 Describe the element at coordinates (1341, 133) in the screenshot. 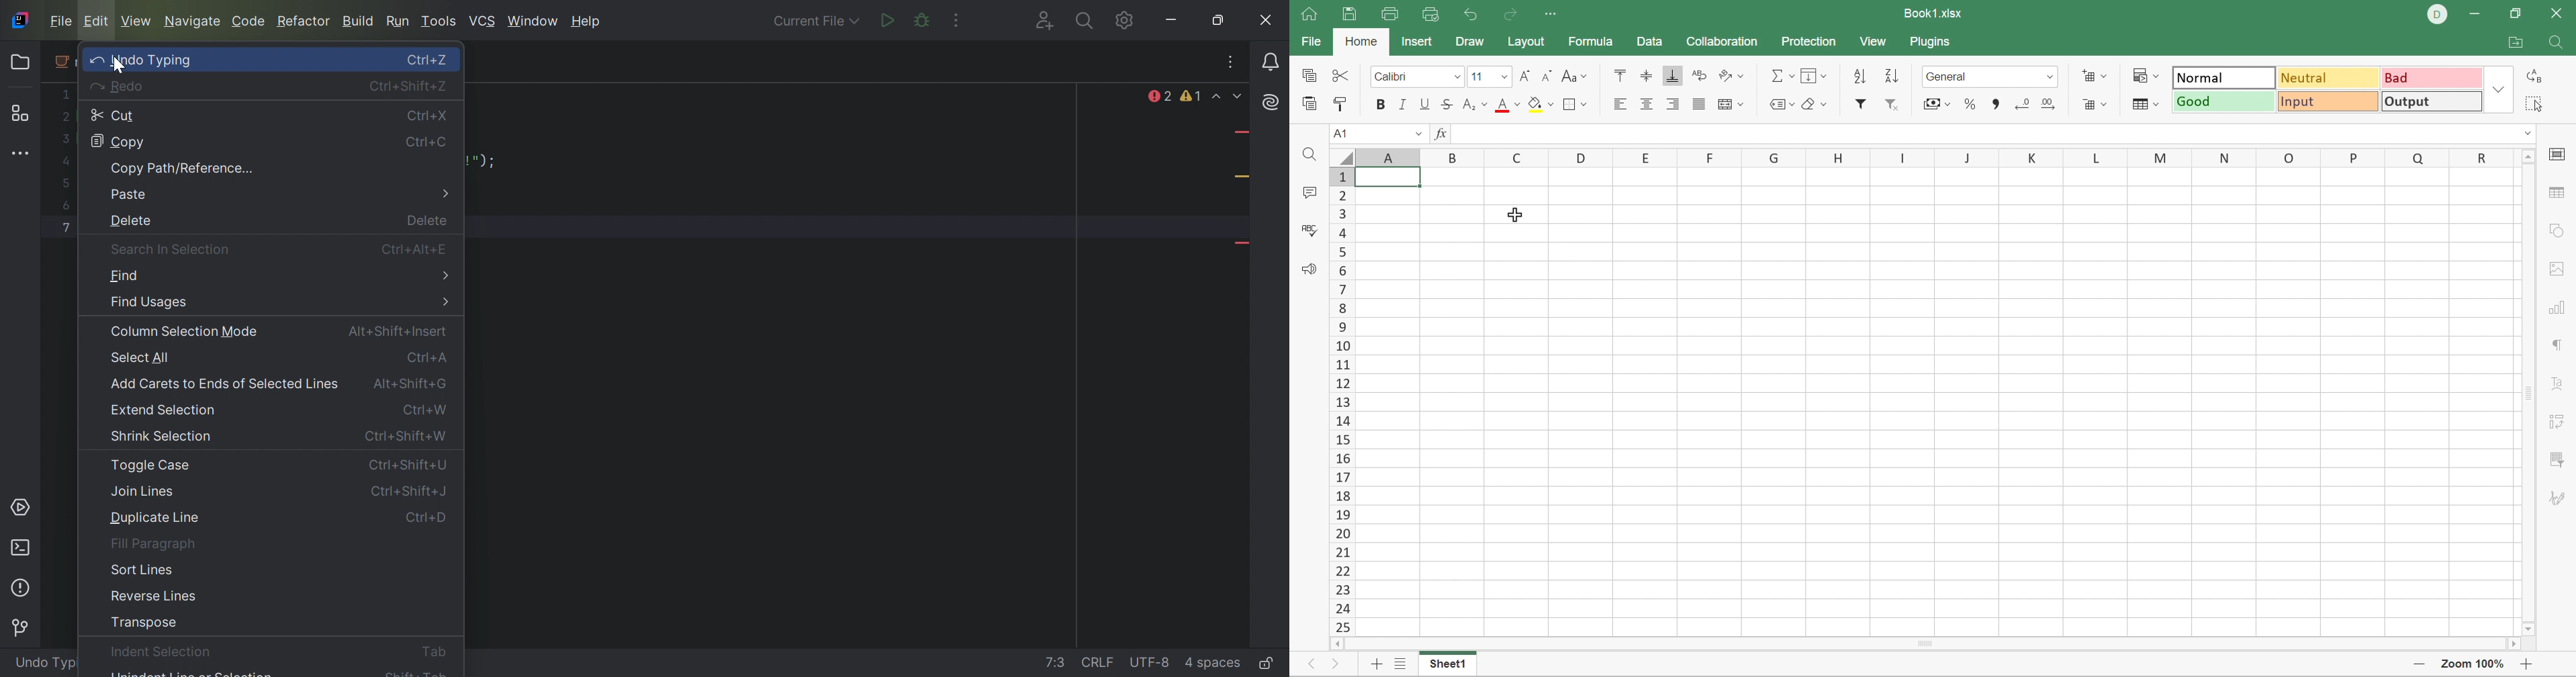

I see `A1` at that location.